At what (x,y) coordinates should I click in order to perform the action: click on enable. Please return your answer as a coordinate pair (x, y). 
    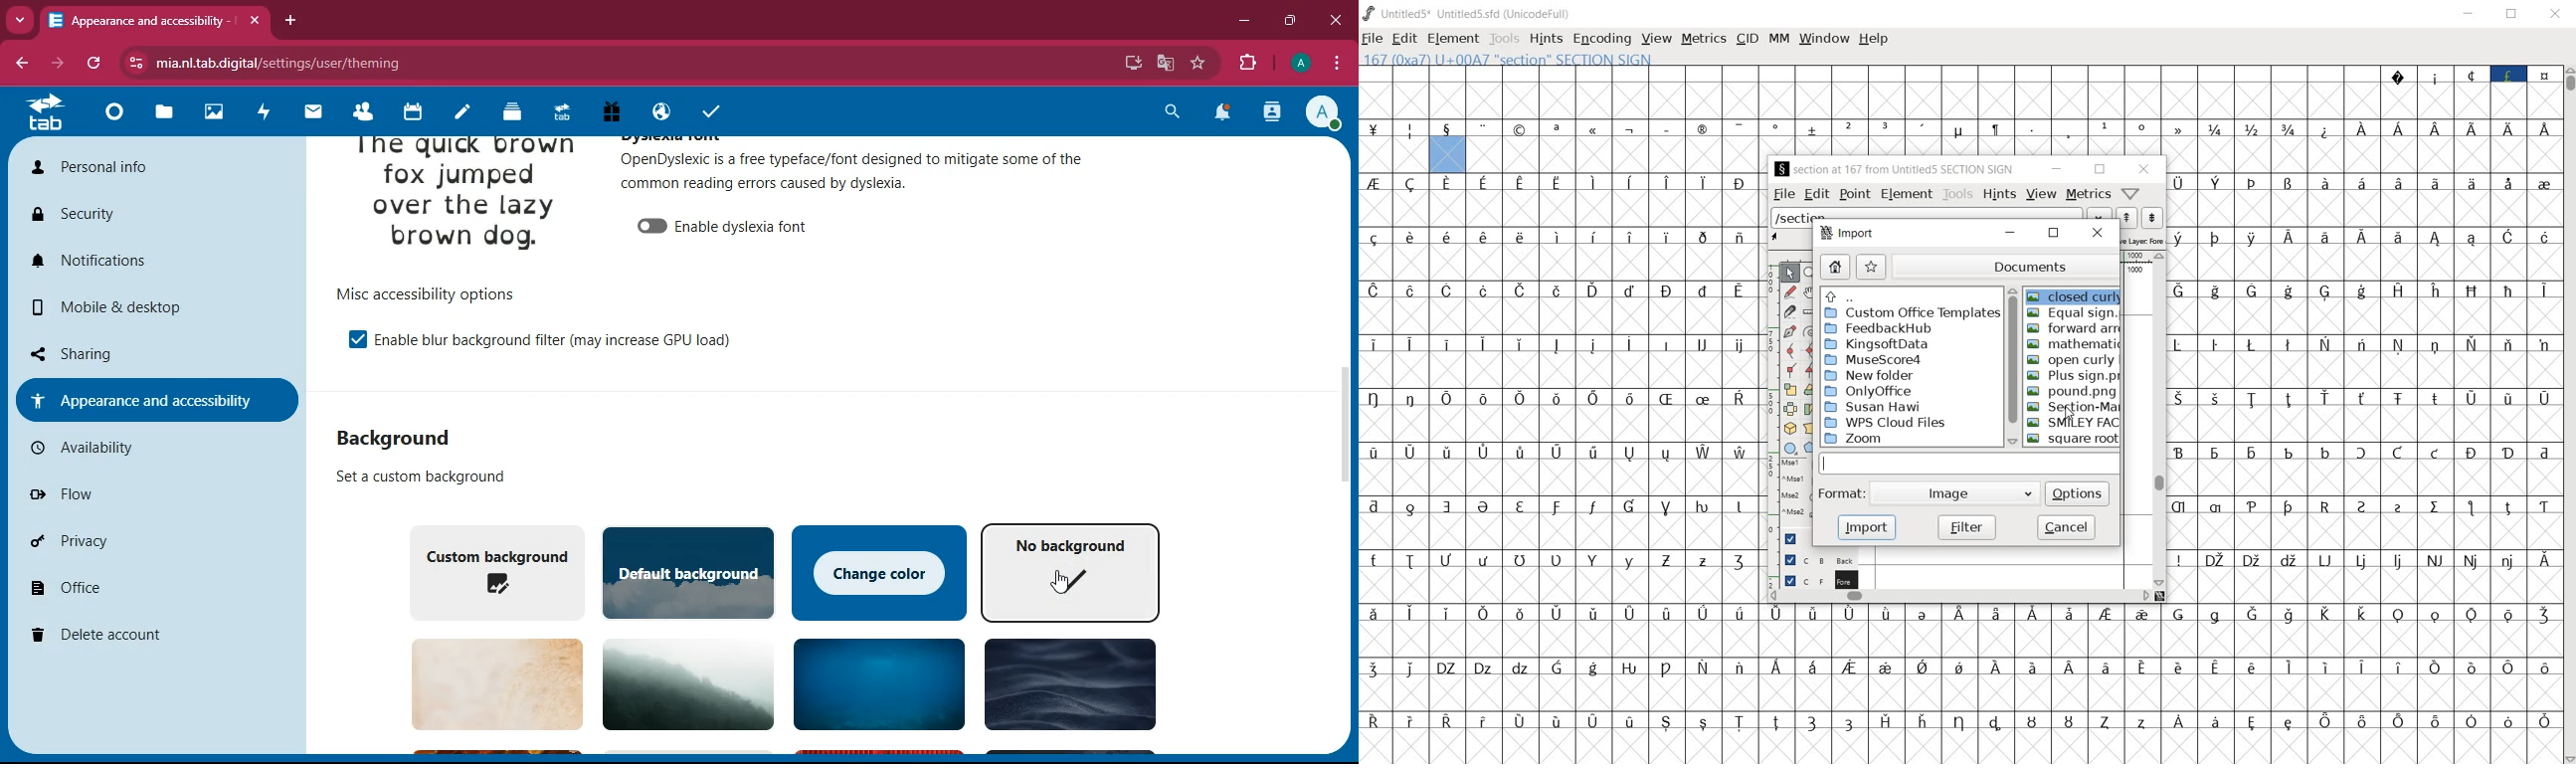
    Looking at the image, I should click on (348, 338).